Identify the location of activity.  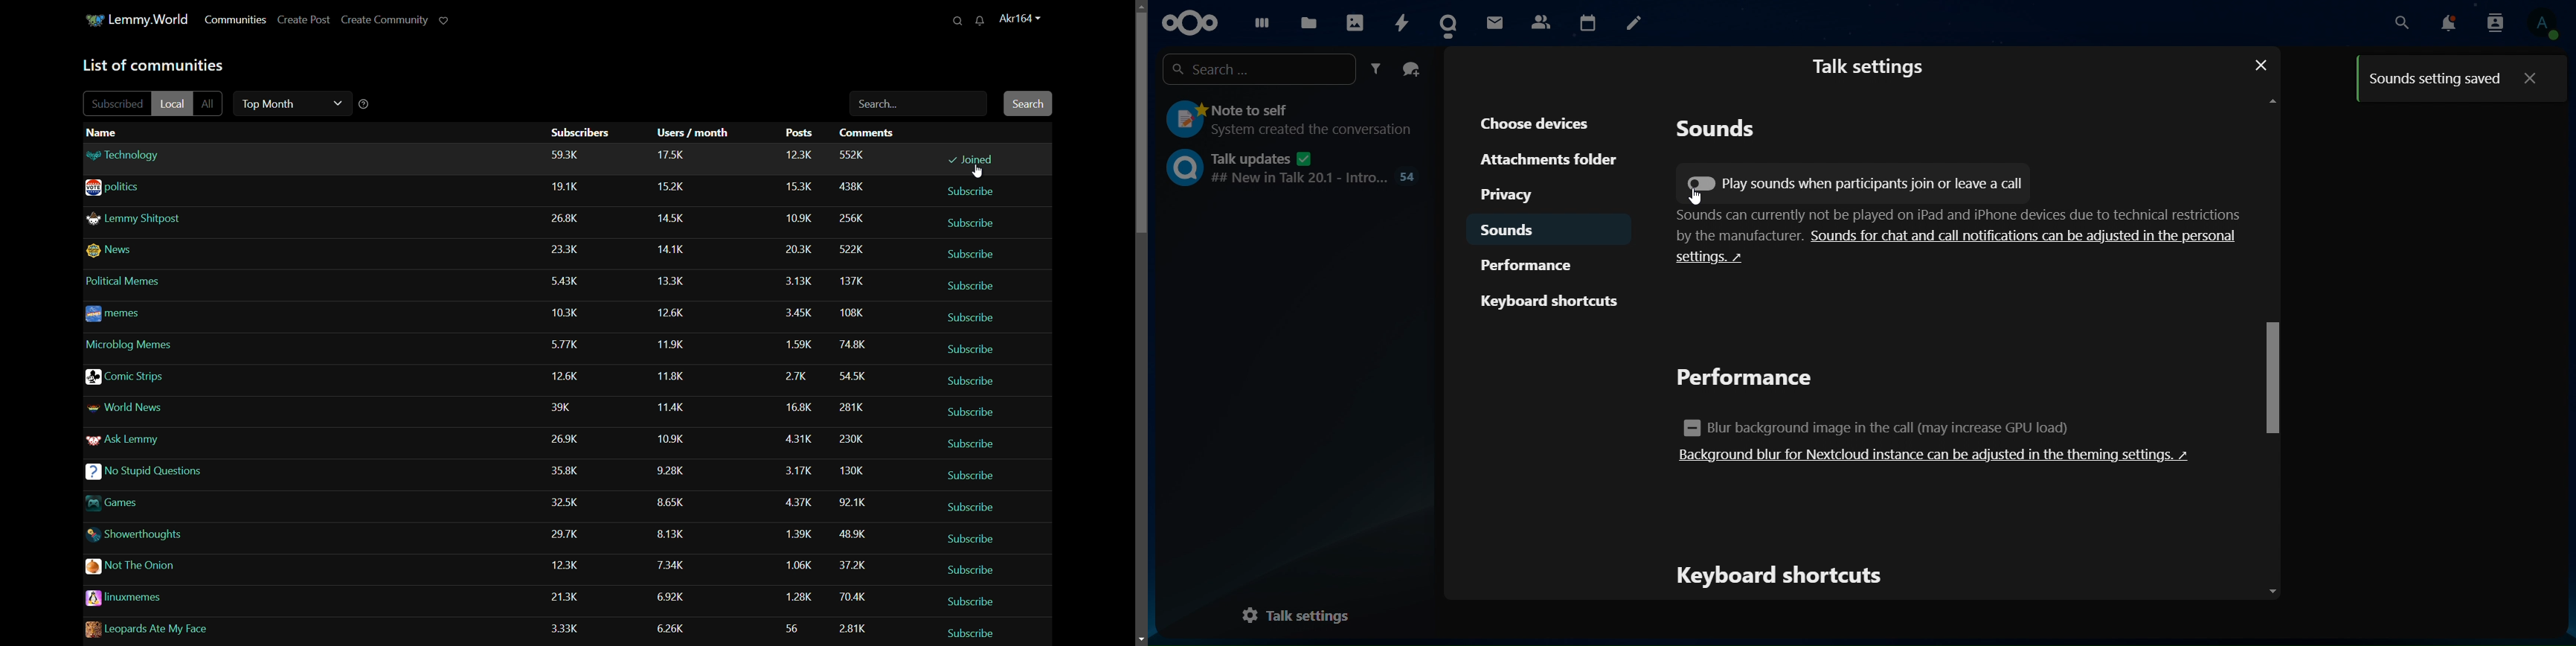
(1403, 22).